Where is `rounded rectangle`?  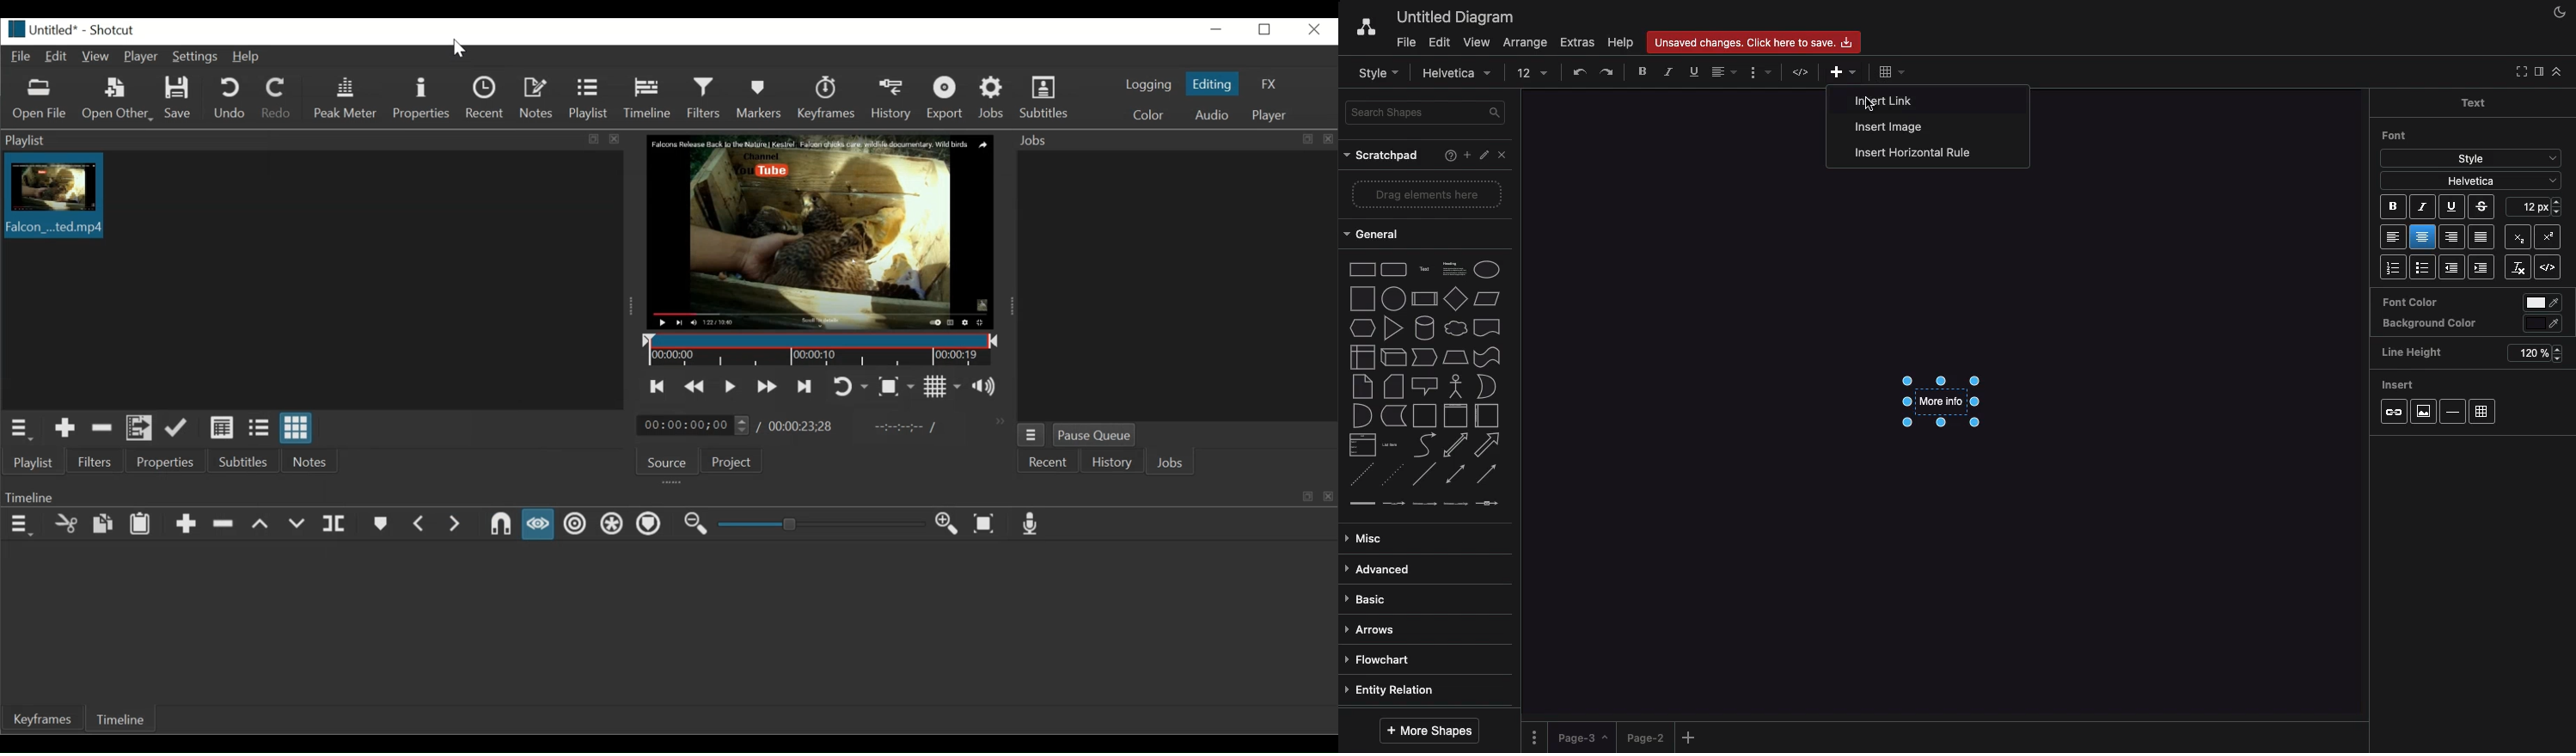 rounded rectangle is located at coordinates (1394, 268).